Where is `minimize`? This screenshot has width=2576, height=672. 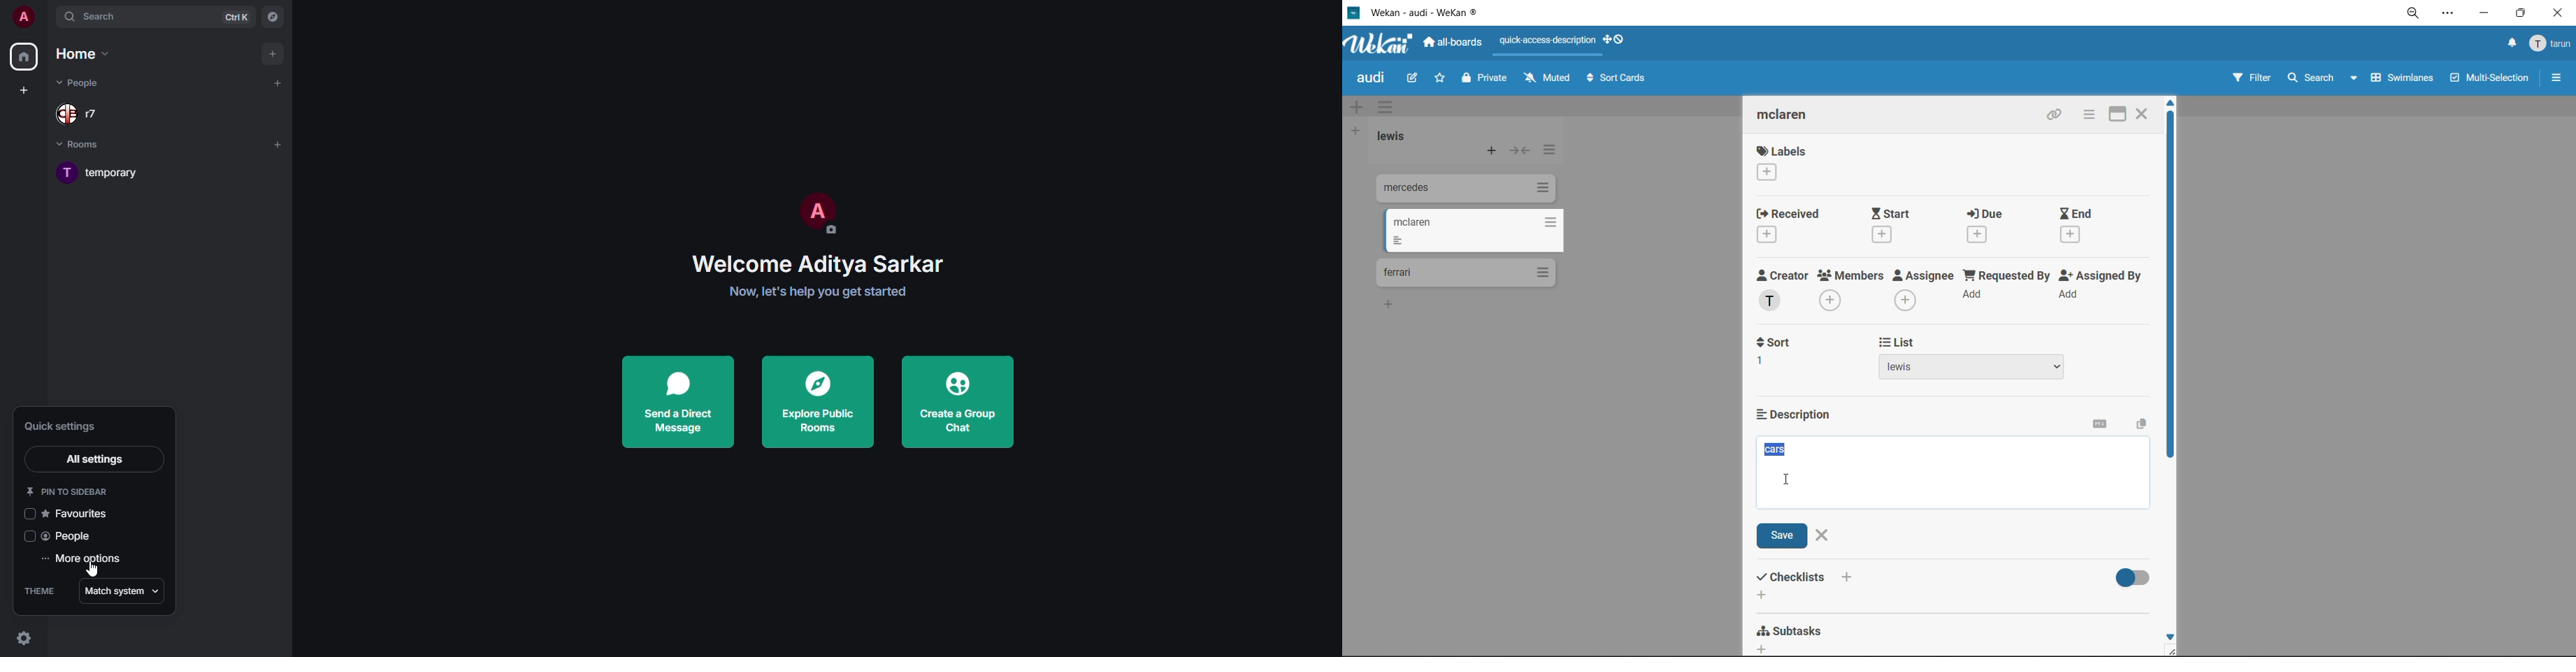
minimize is located at coordinates (2483, 12).